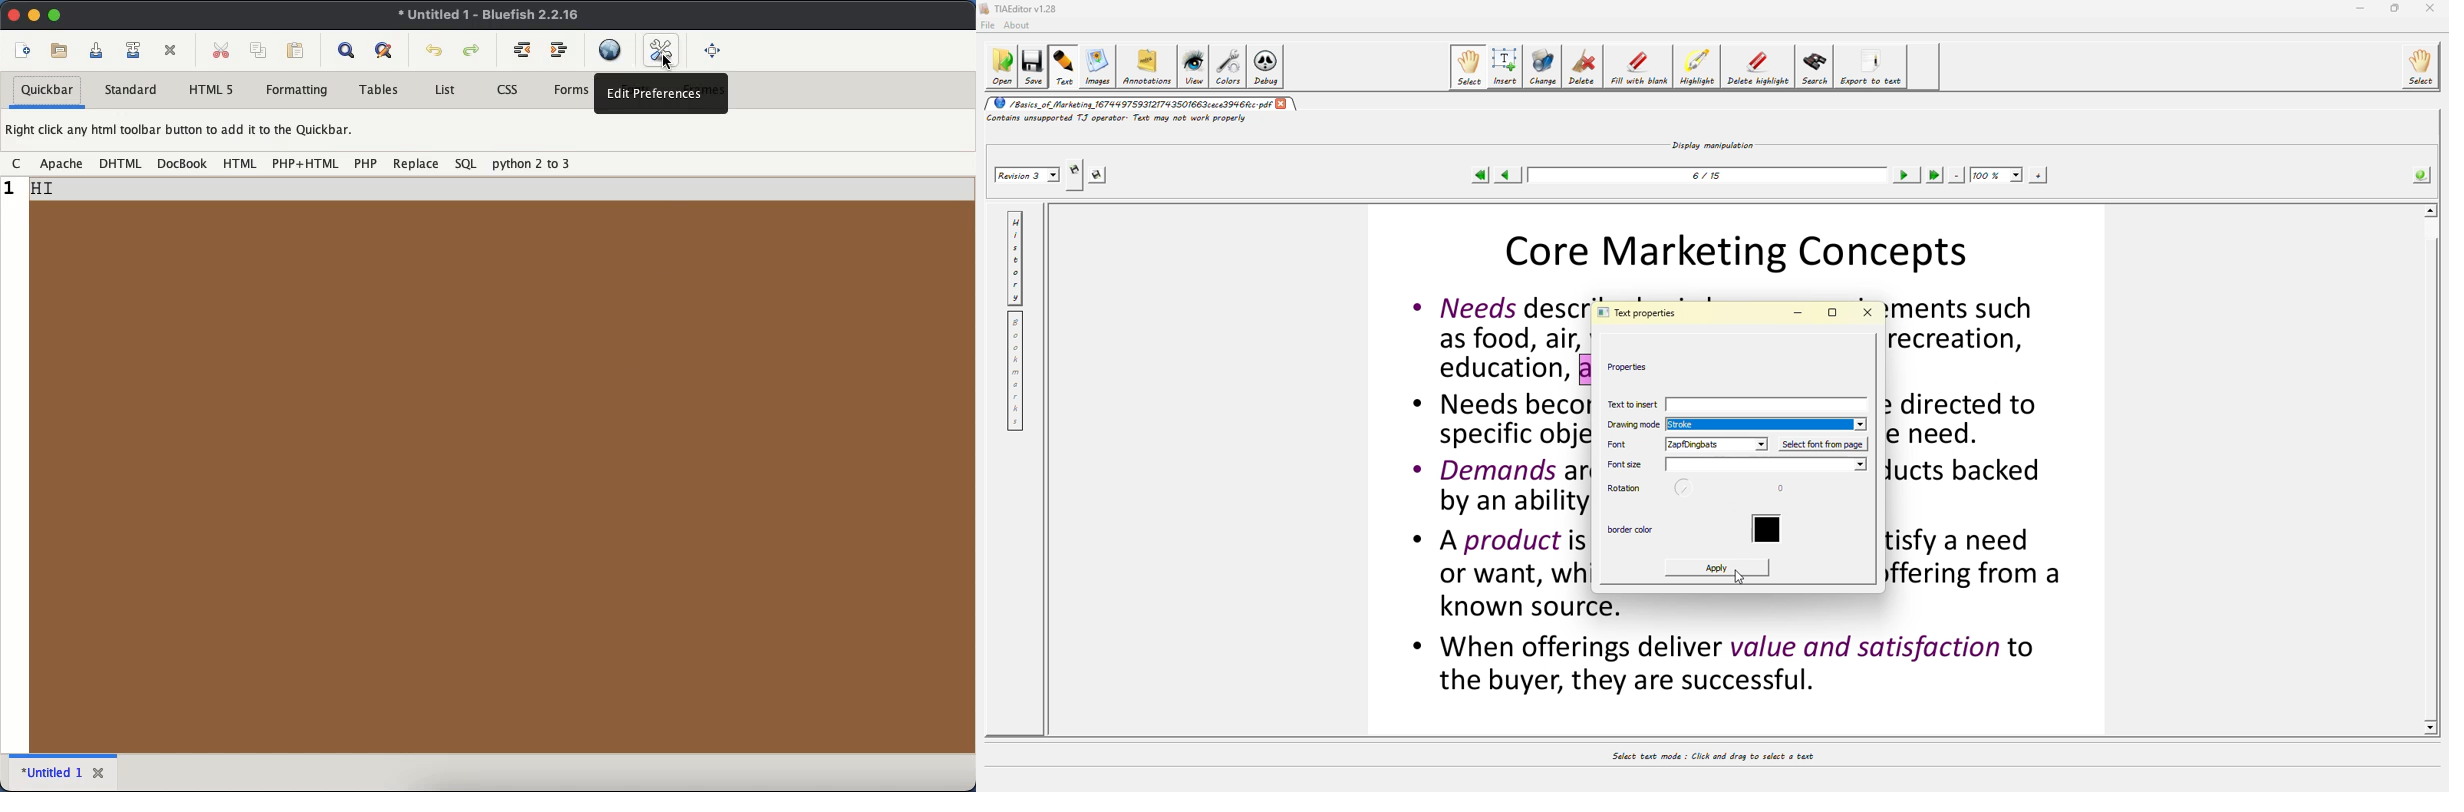 The height and width of the screenshot is (812, 2464). What do you see at coordinates (260, 50) in the screenshot?
I see `copy` at bounding box center [260, 50].